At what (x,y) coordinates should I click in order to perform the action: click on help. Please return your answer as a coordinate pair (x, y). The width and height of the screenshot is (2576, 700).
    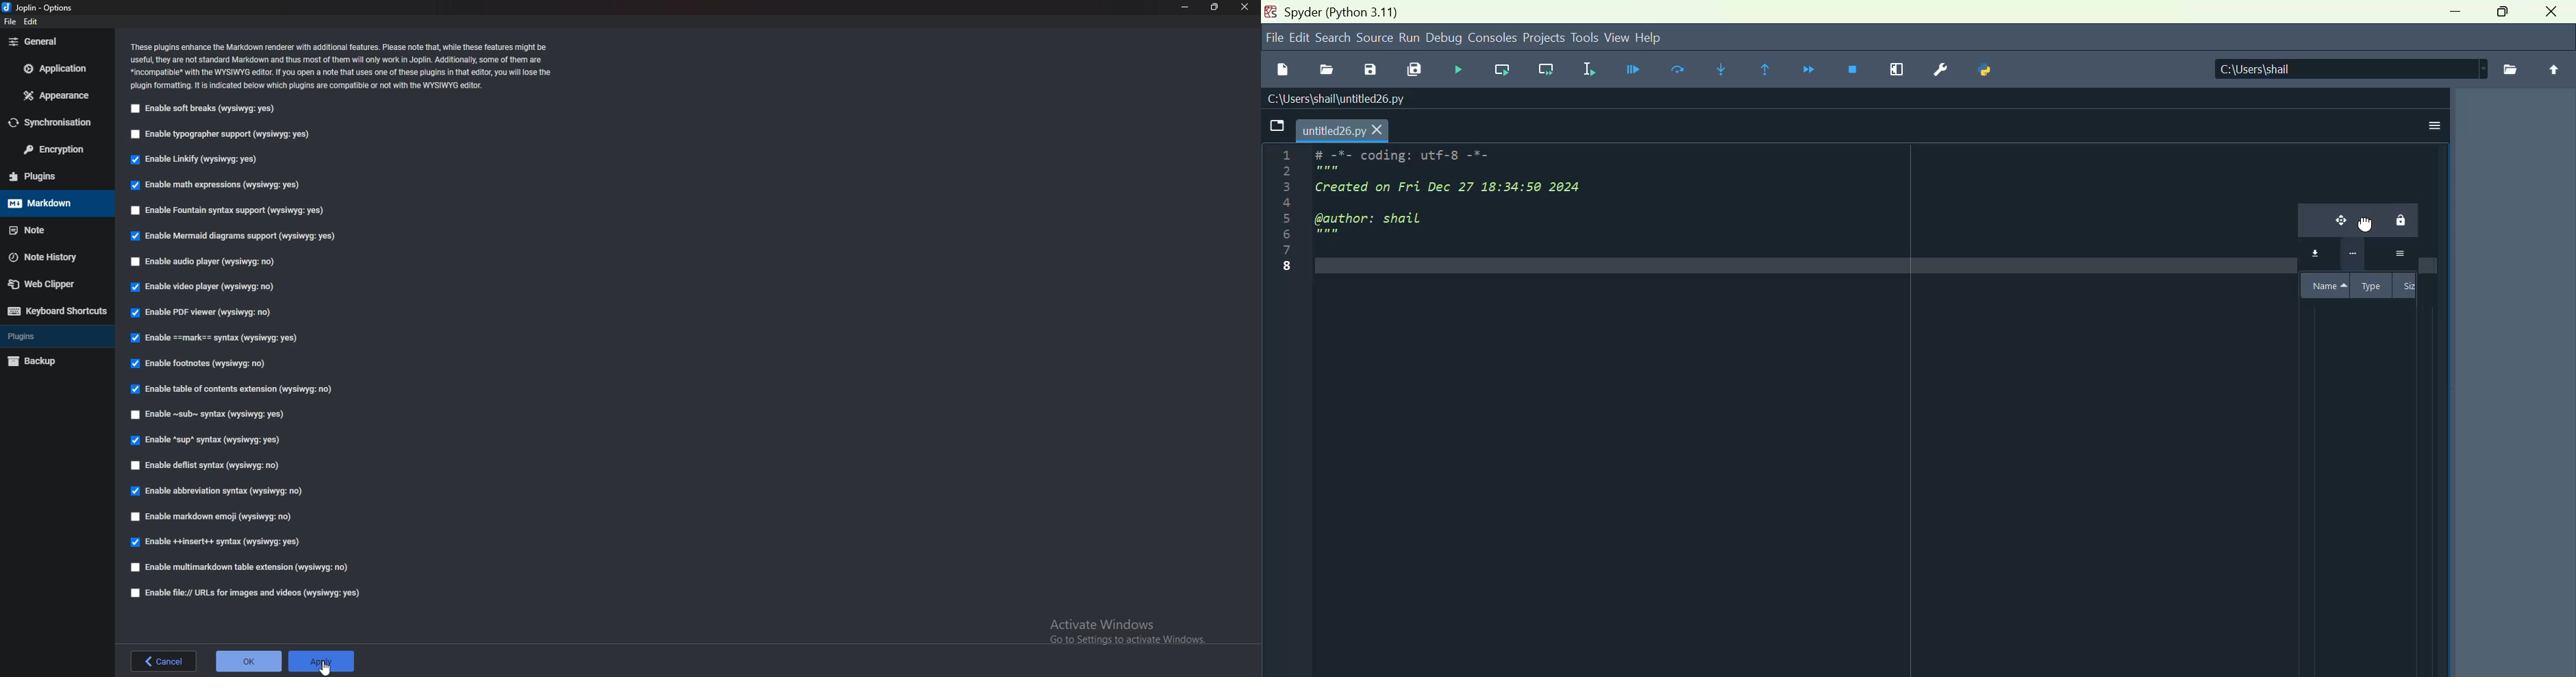
    Looking at the image, I should click on (1666, 36).